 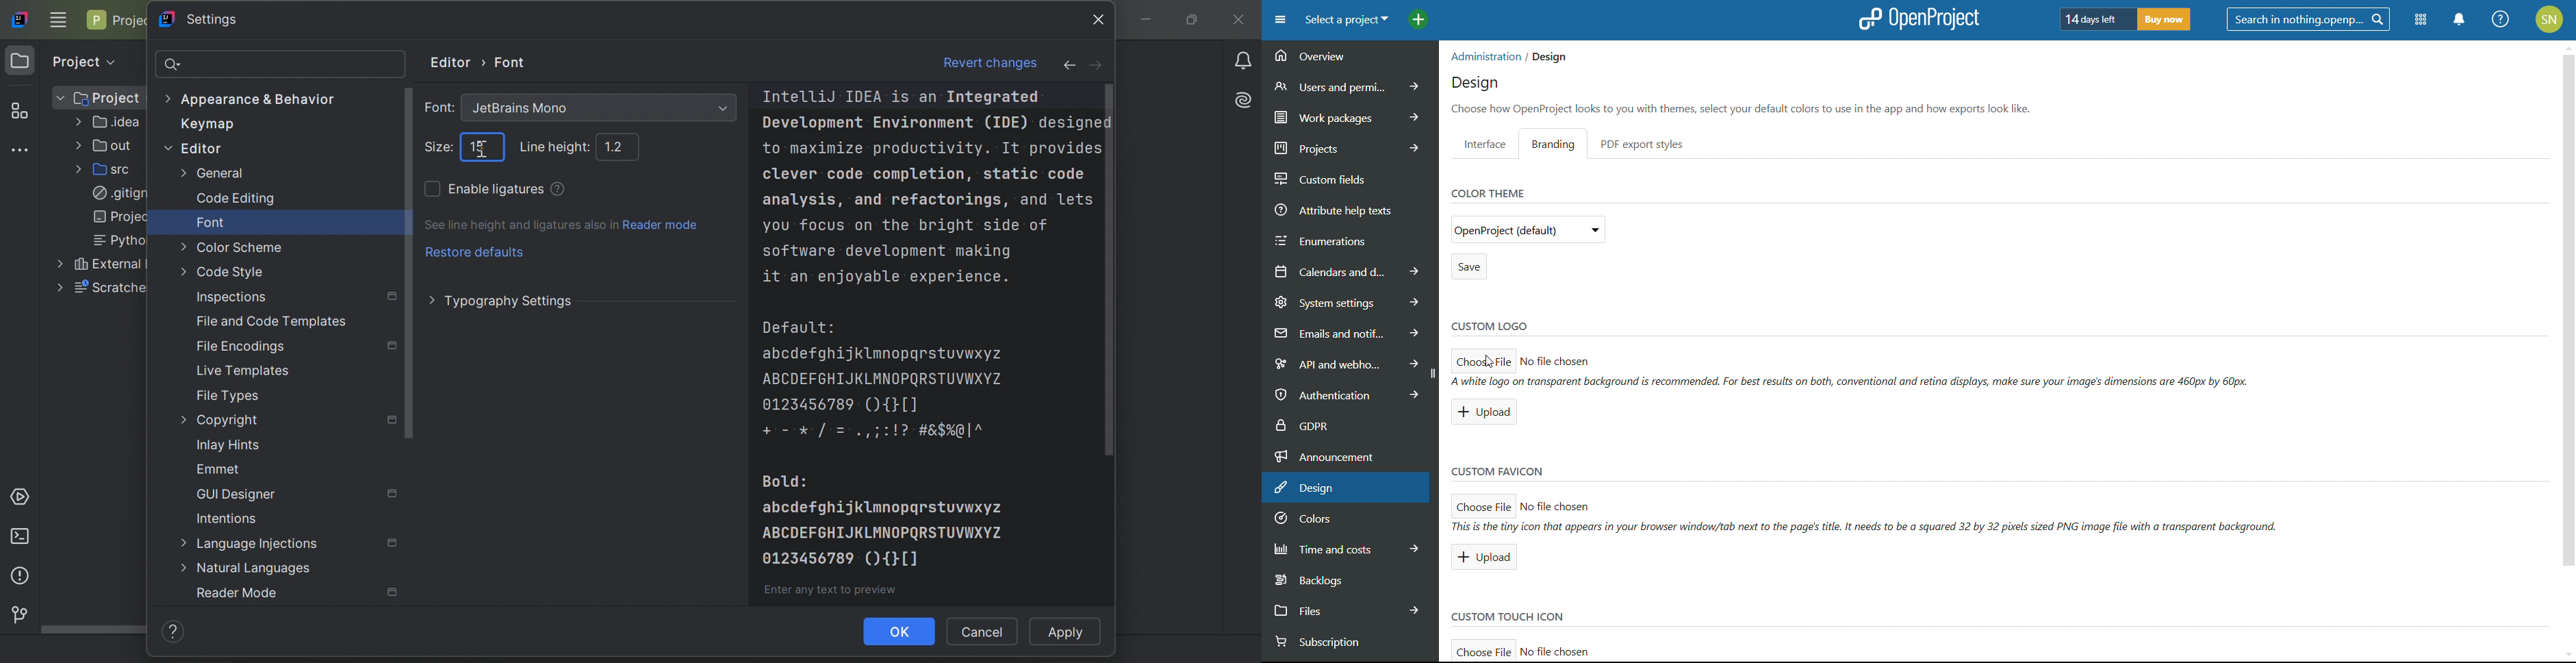 I want to click on General, so click(x=213, y=173).